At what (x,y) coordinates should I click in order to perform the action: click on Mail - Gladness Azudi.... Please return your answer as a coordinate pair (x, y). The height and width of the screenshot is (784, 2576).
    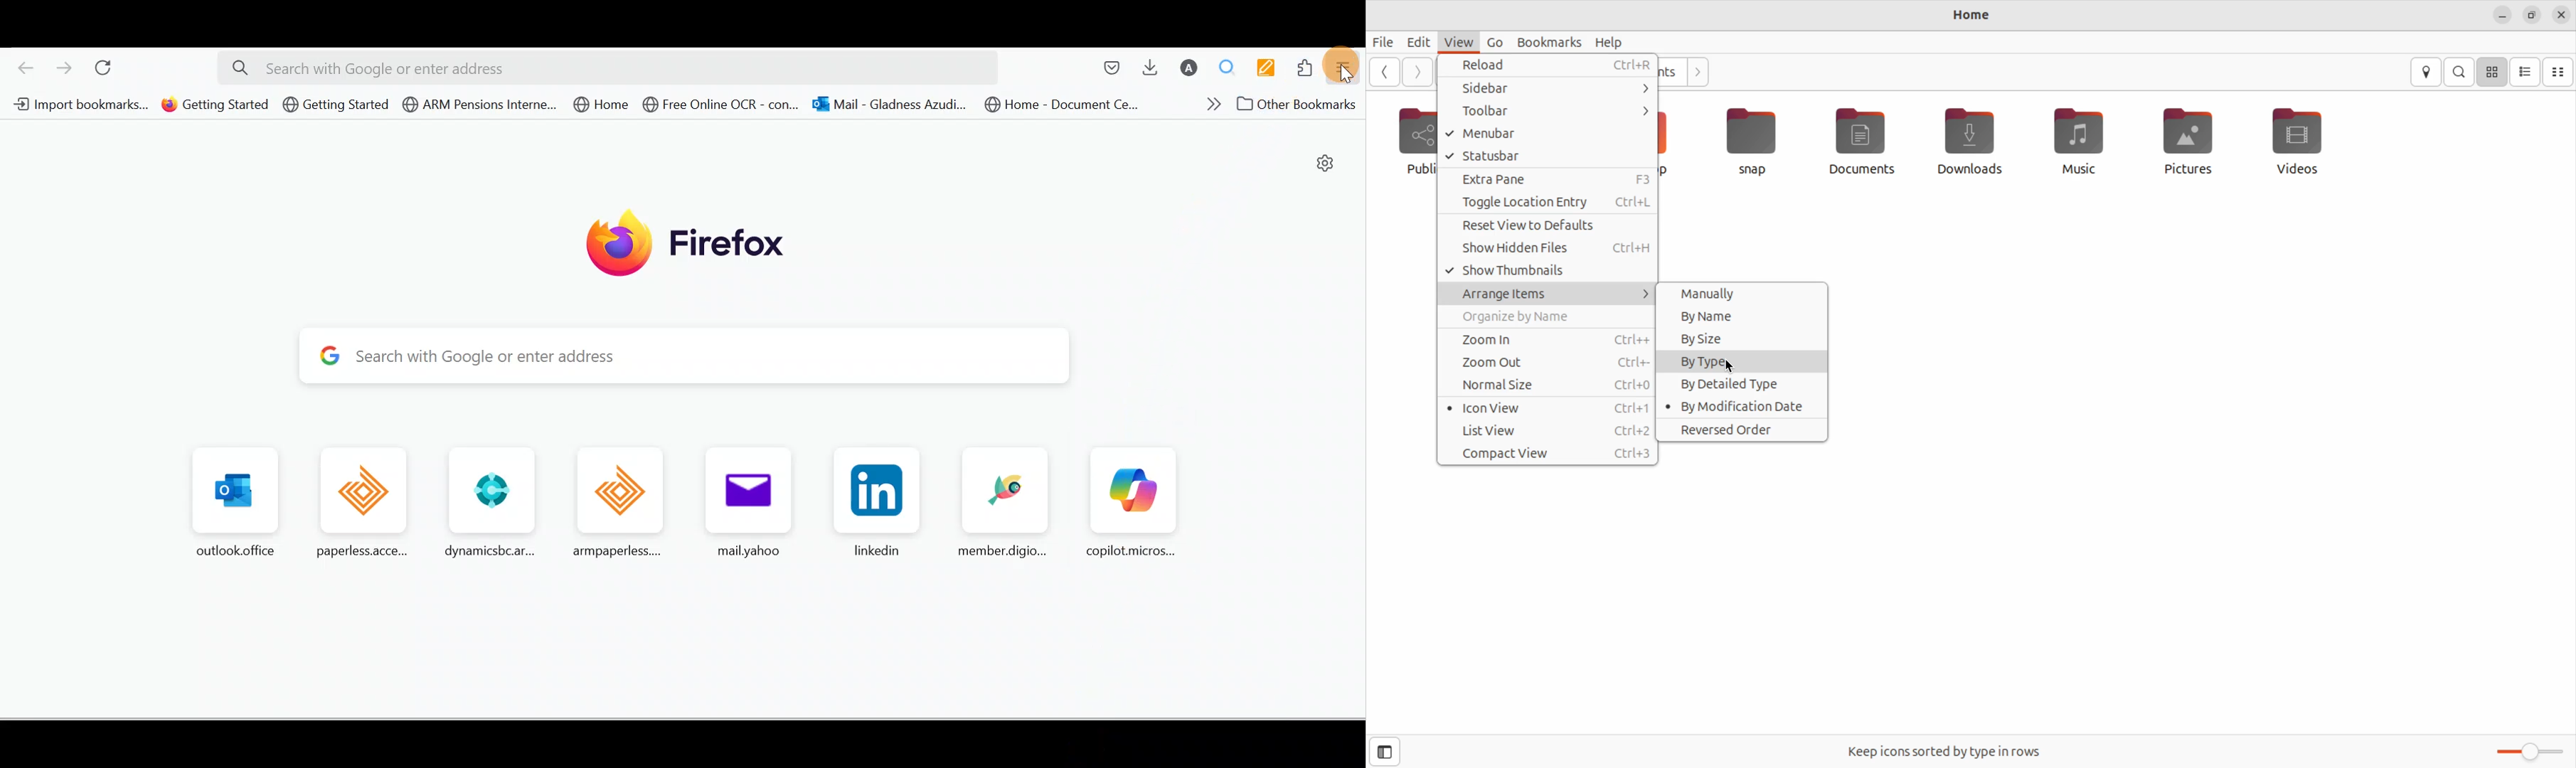
    Looking at the image, I should click on (893, 105).